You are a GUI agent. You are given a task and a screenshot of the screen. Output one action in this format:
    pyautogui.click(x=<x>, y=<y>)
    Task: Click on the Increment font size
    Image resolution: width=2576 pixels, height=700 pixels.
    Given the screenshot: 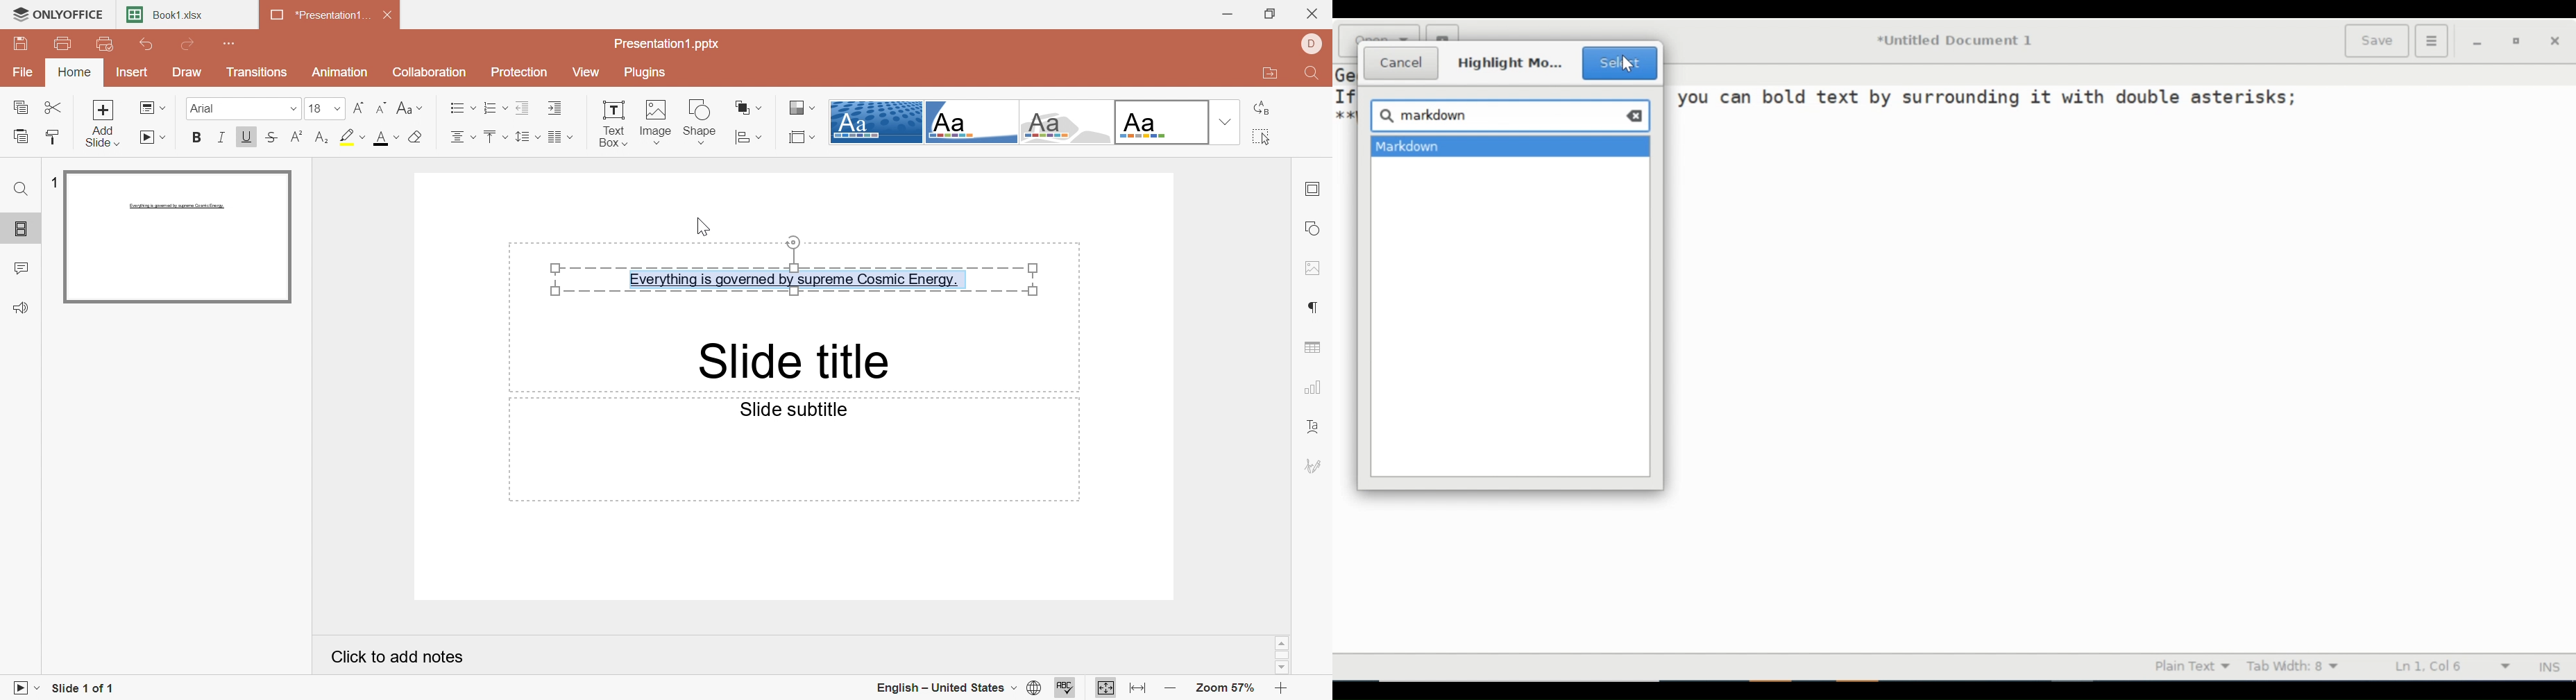 What is the action you would take?
    pyautogui.click(x=358, y=107)
    